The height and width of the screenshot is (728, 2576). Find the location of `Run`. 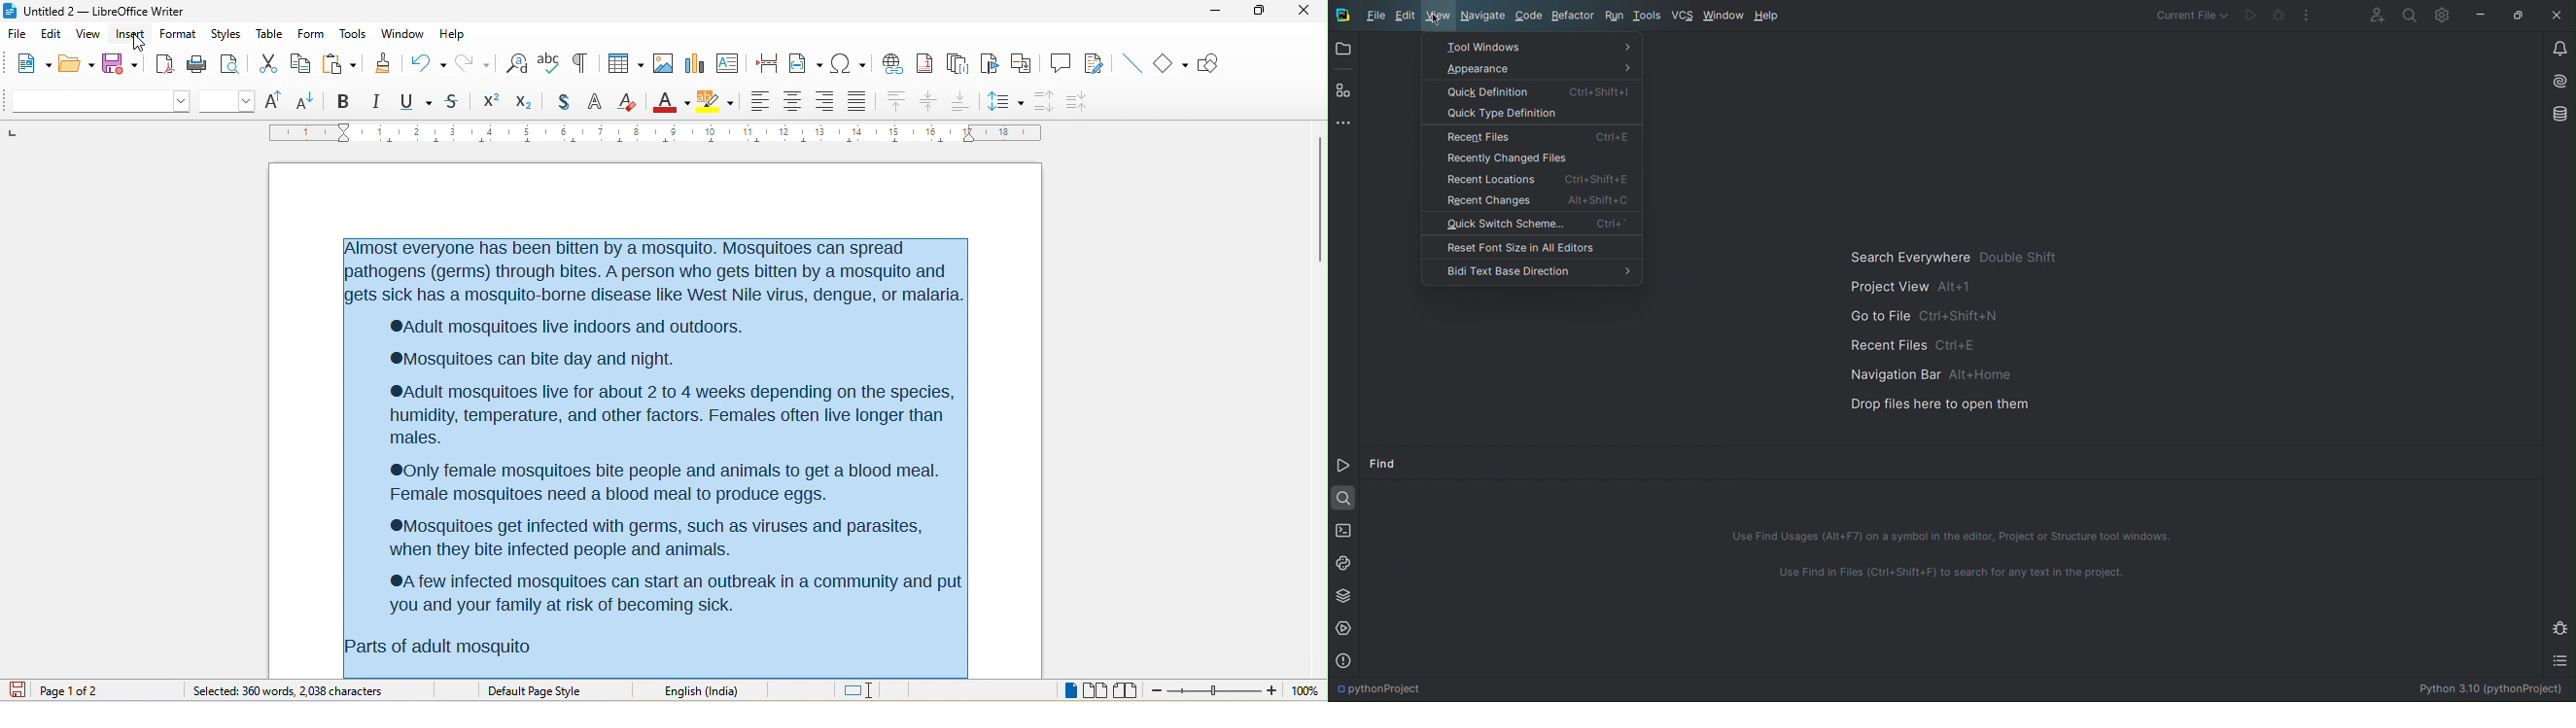

Run is located at coordinates (2252, 14).